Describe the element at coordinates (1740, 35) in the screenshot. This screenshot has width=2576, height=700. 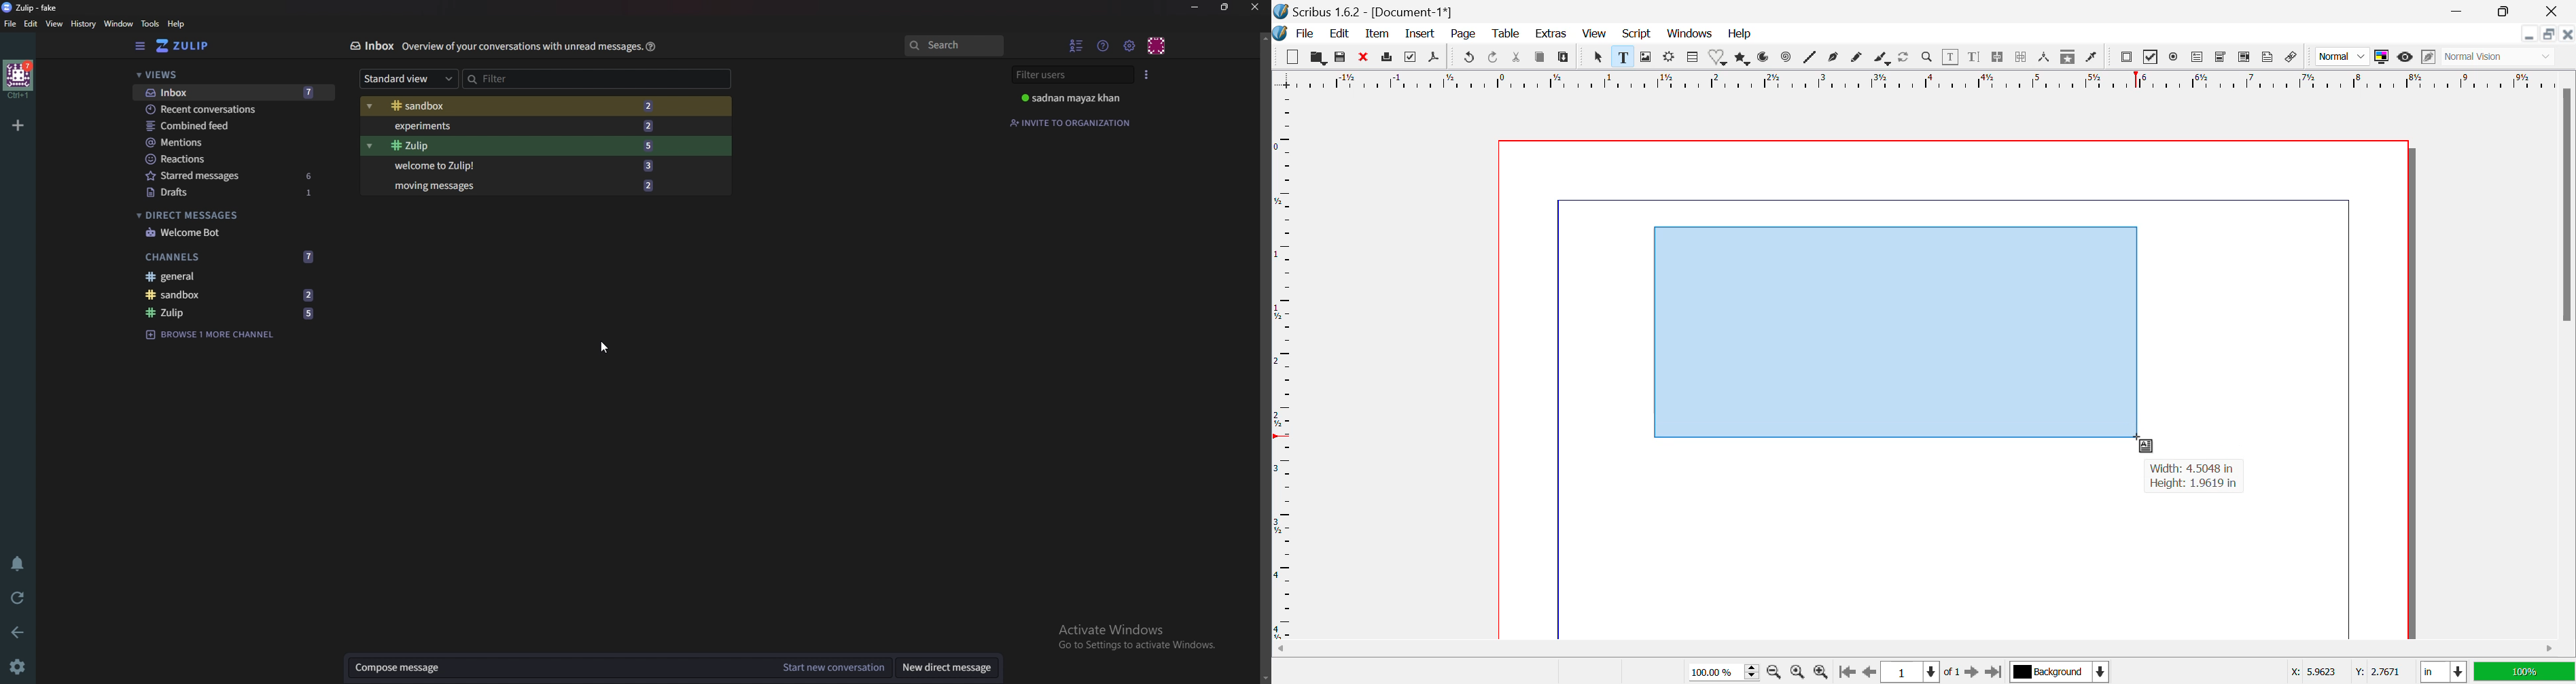
I see `Help` at that location.